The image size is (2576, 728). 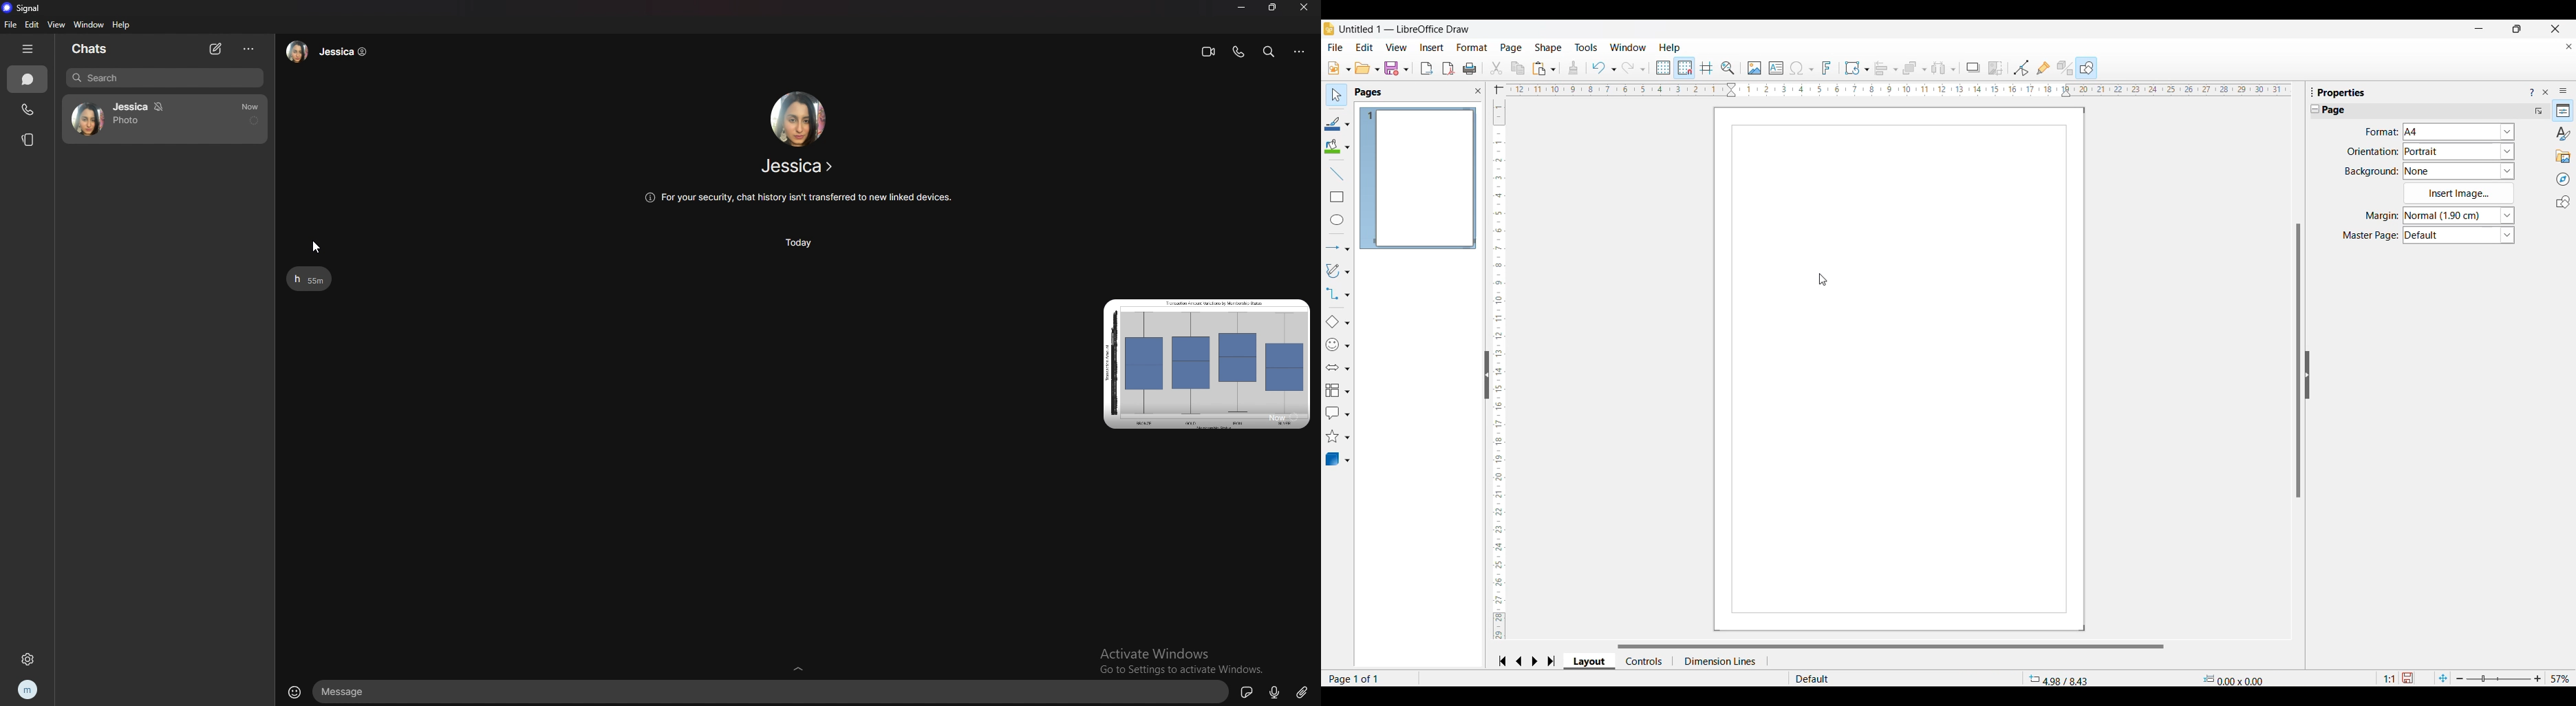 I want to click on text input box, so click(x=773, y=690).